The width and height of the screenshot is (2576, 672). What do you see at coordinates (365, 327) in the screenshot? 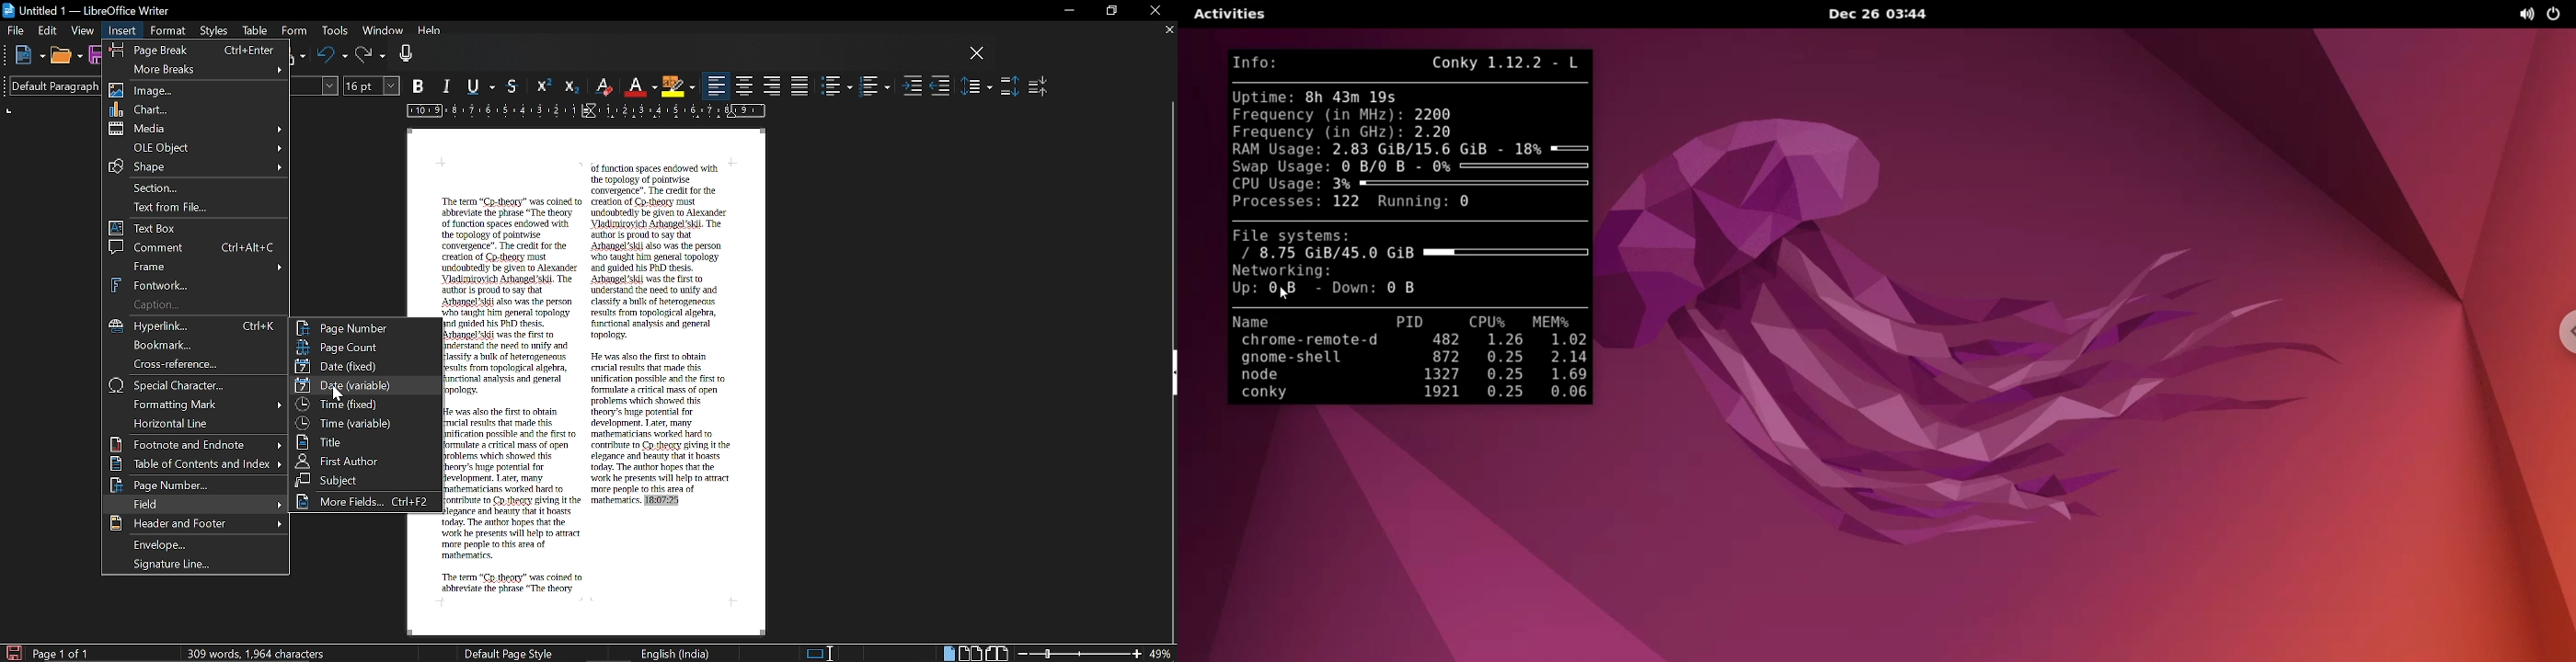
I see `Page number` at bounding box center [365, 327].